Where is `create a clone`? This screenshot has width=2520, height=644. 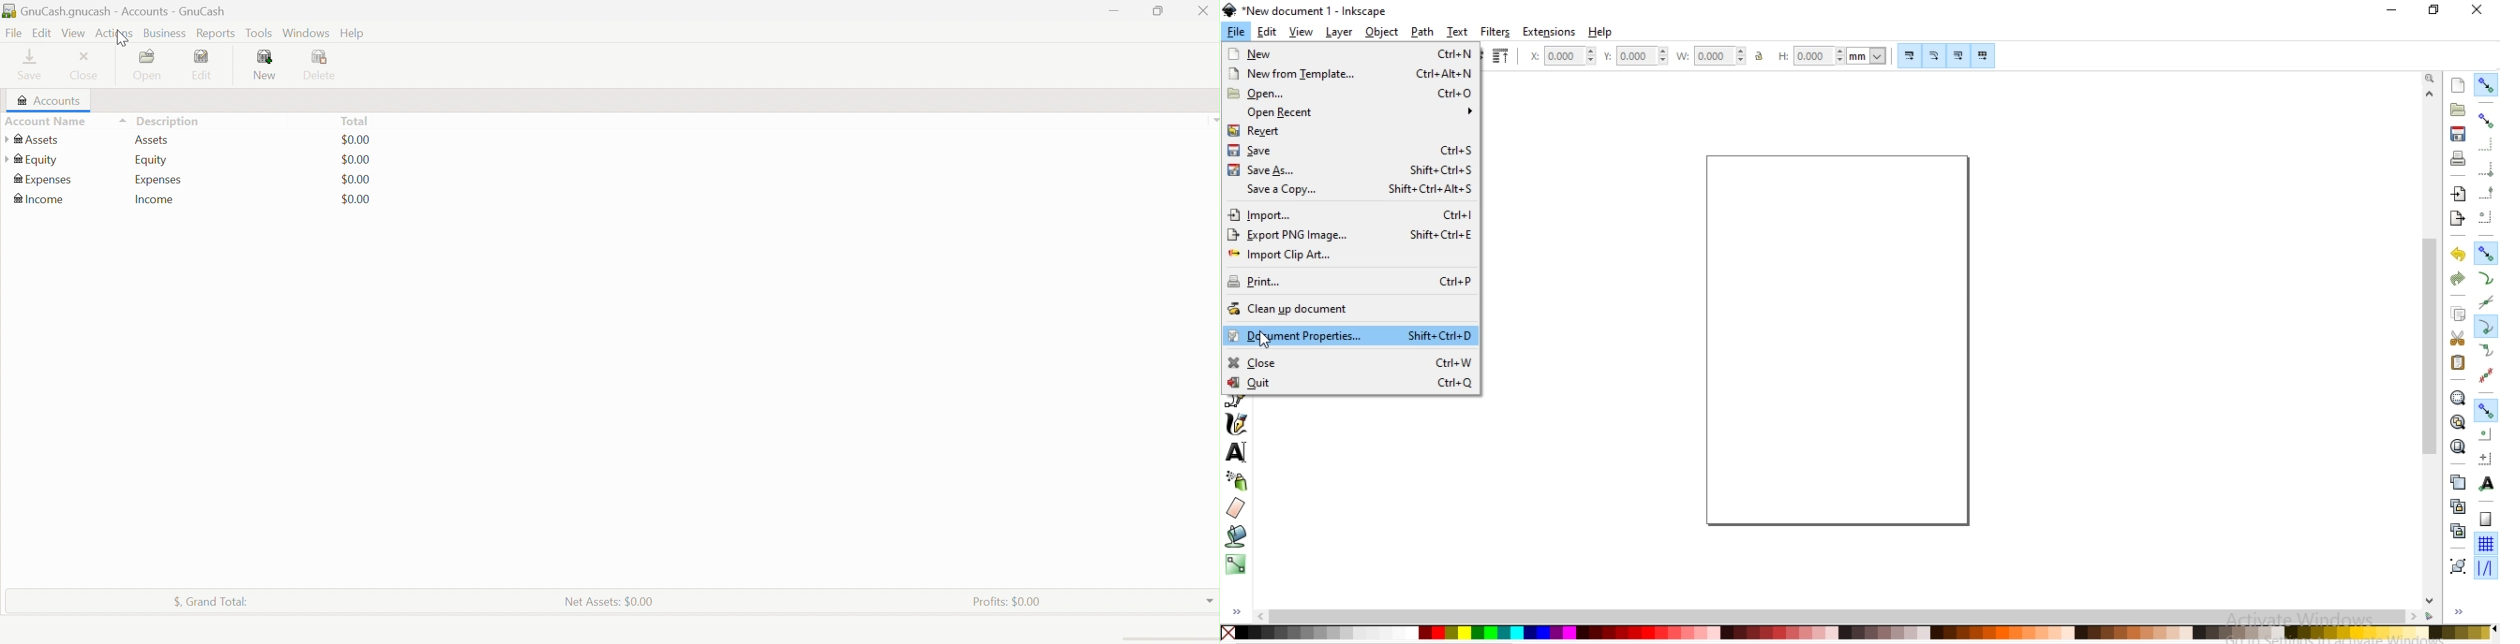 create a clone is located at coordinates (2456, 506).